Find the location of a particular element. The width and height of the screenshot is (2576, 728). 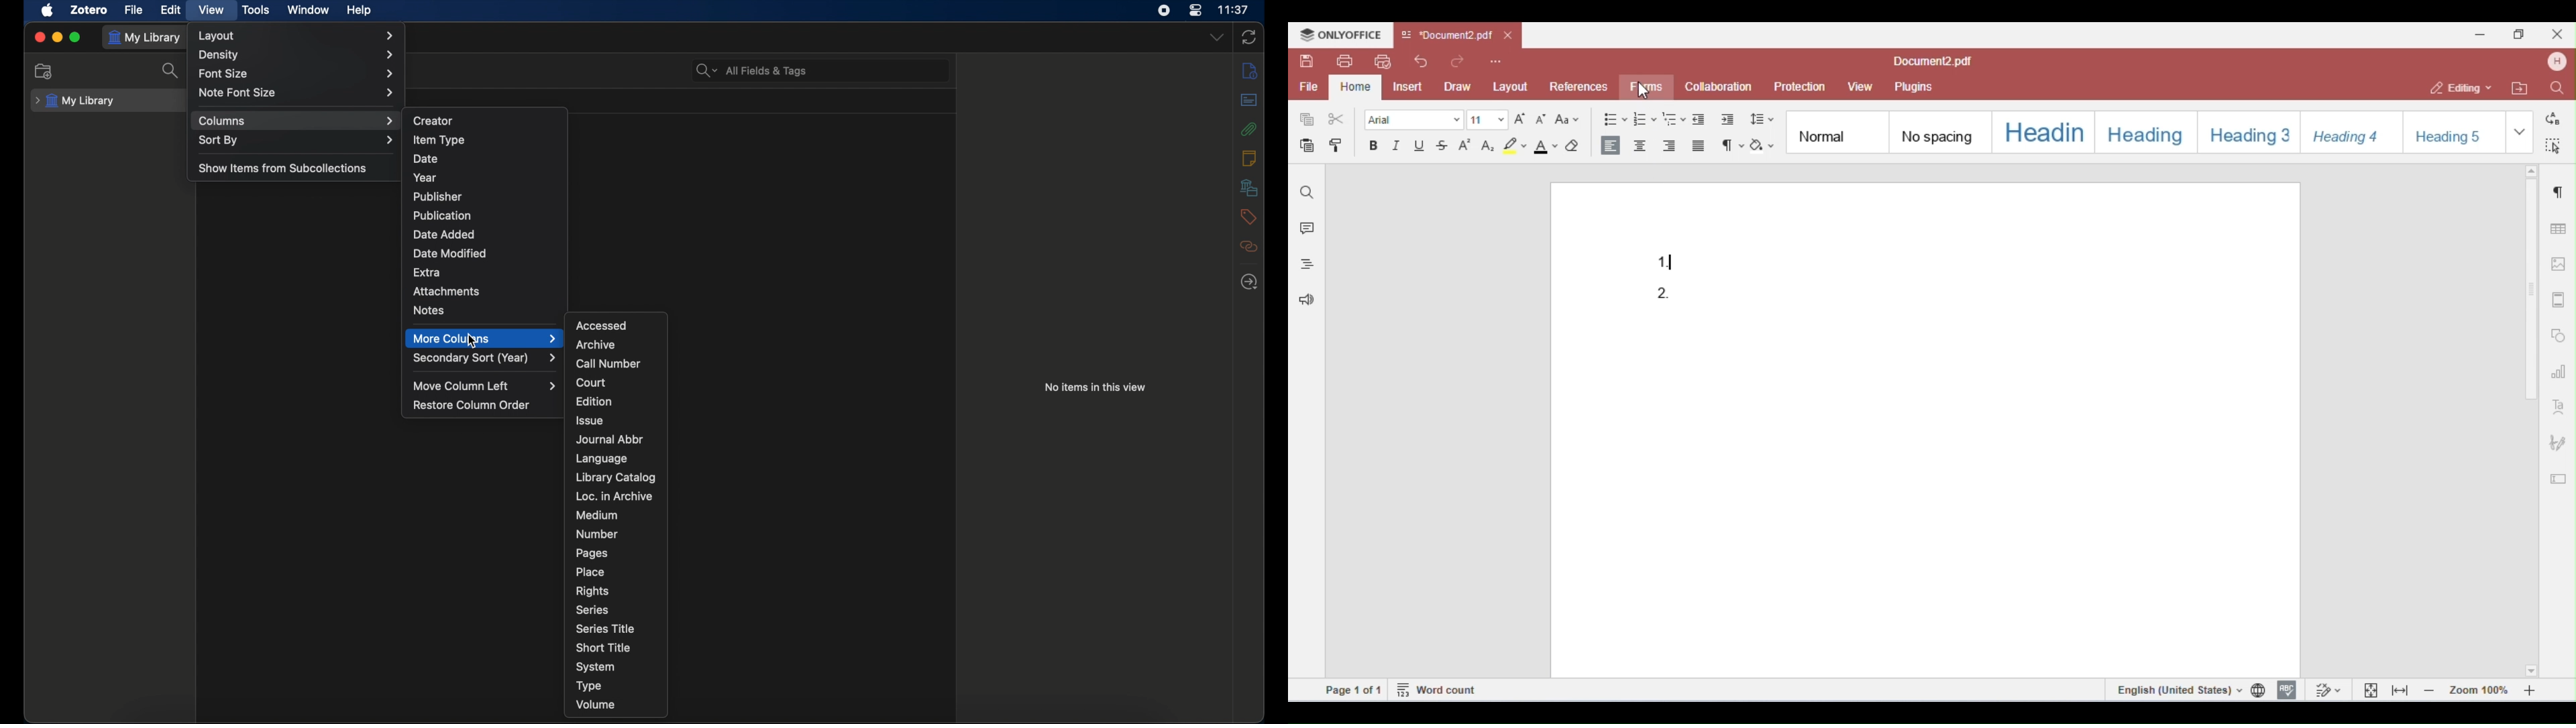

close is located at coordinates (39, 37).